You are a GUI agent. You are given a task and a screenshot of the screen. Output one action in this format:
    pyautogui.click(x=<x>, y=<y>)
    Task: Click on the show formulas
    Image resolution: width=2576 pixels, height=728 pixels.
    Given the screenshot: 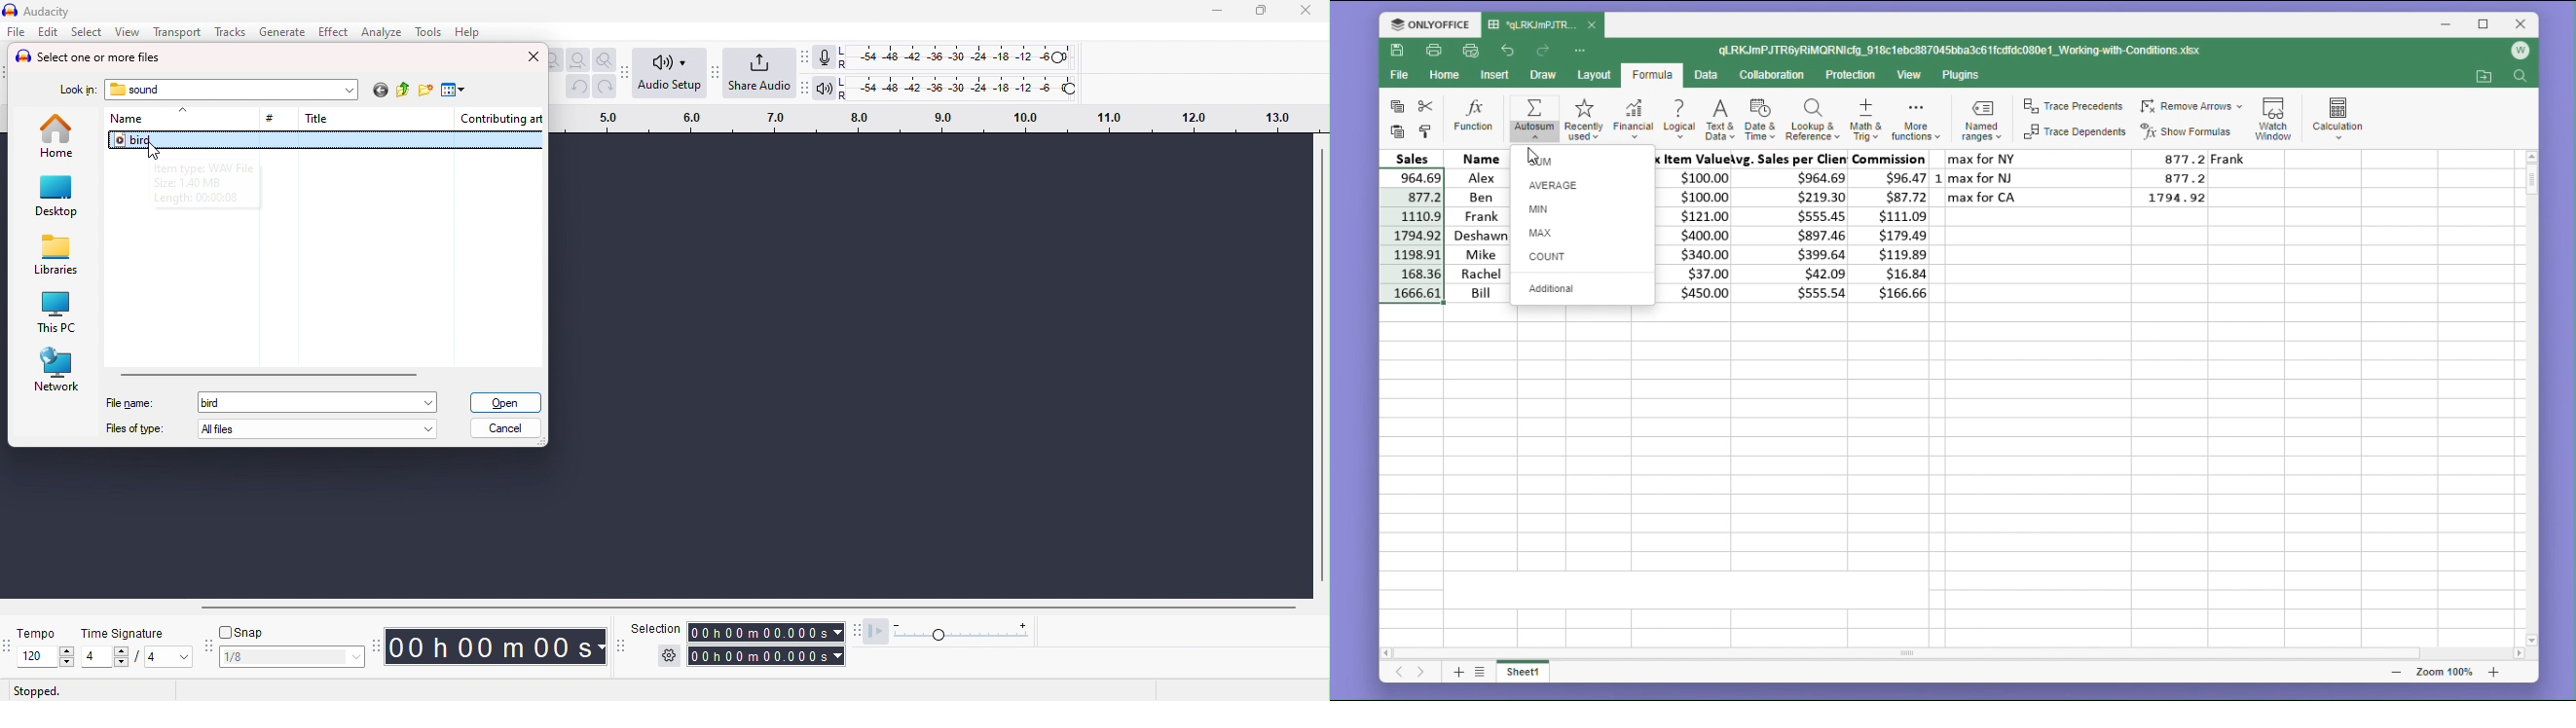 What is the action you would take?
    pyautogui.click(x=2190, y=131)
    